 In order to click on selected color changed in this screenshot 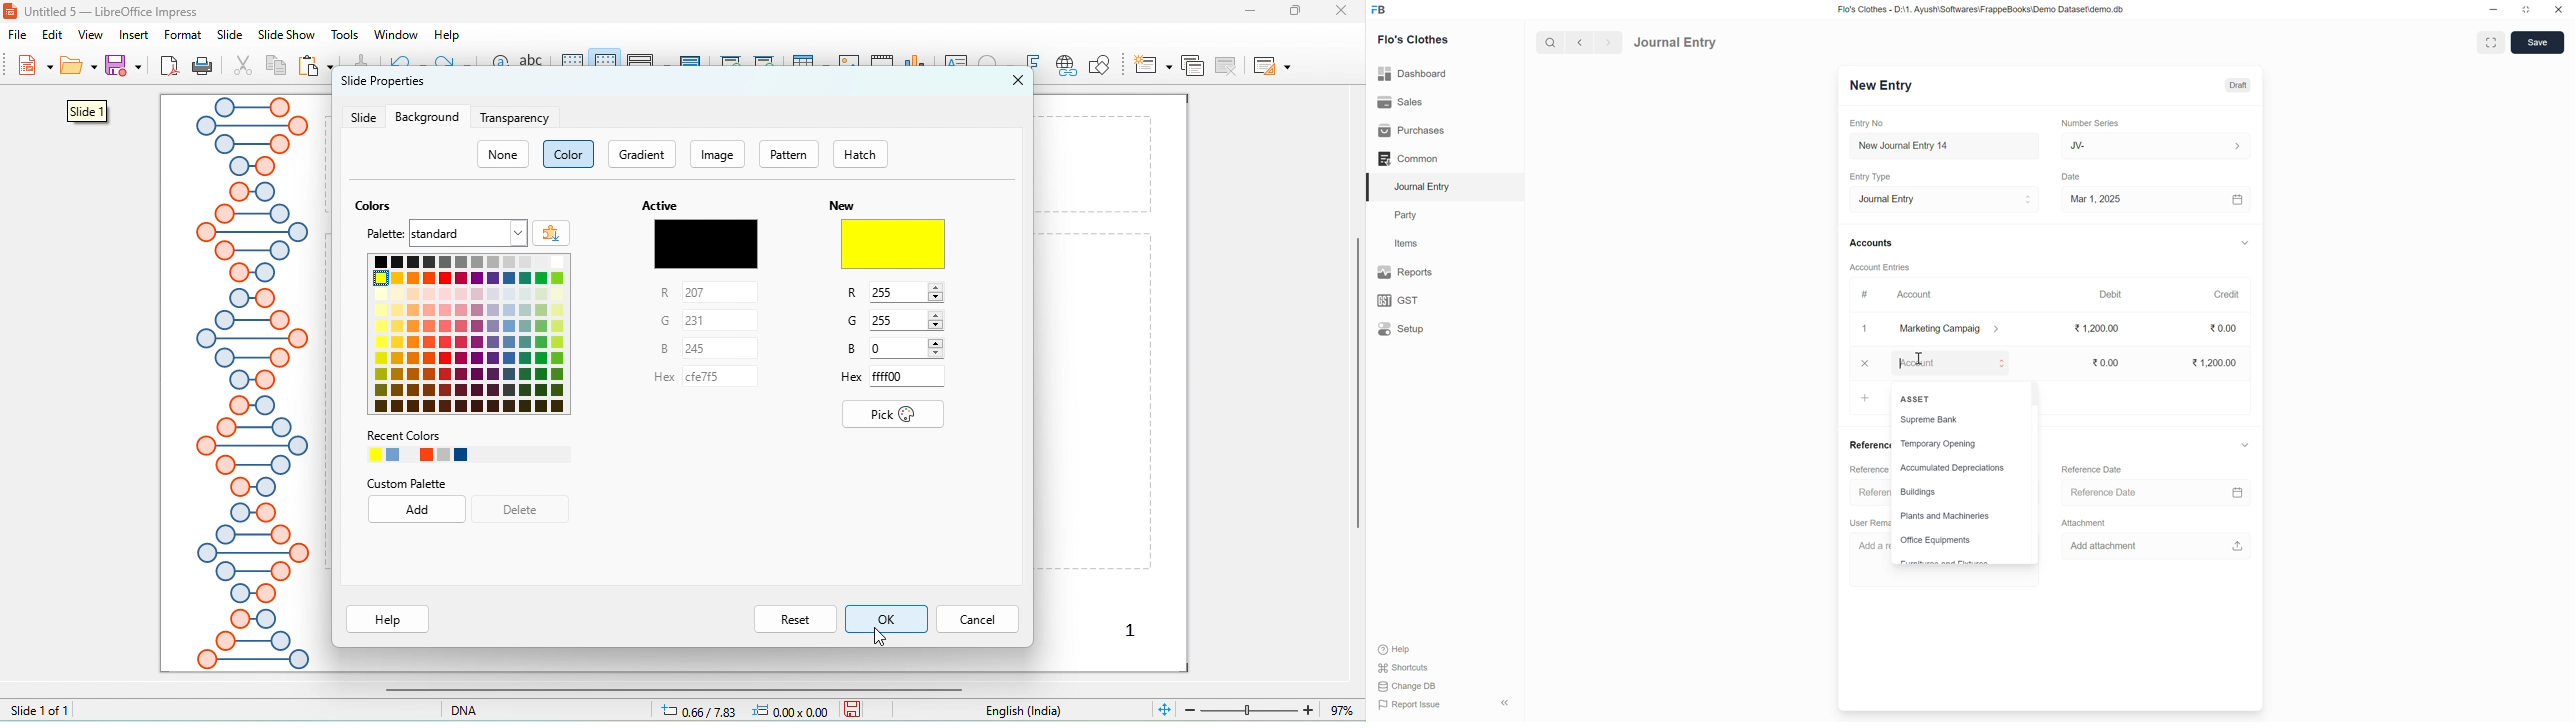, I will do `click(897, 244)`.